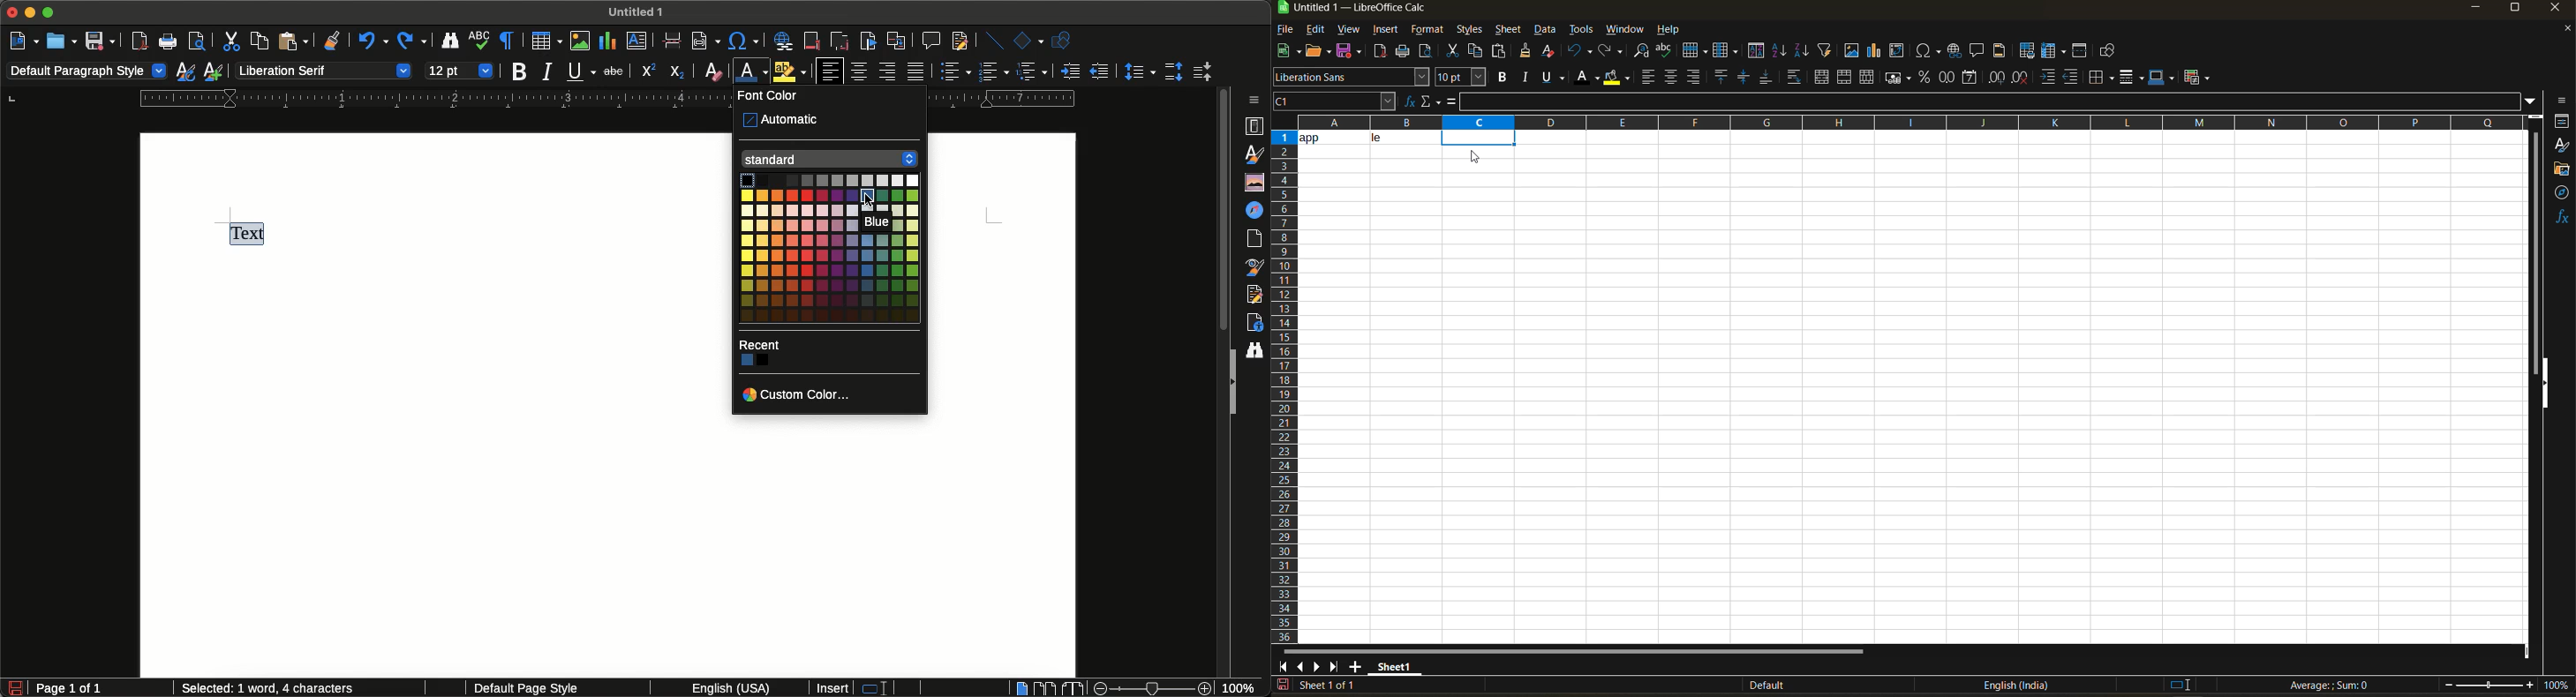 The height and width of the screenshot is (700, 2576). I want to click on data, so click(1547, 30).